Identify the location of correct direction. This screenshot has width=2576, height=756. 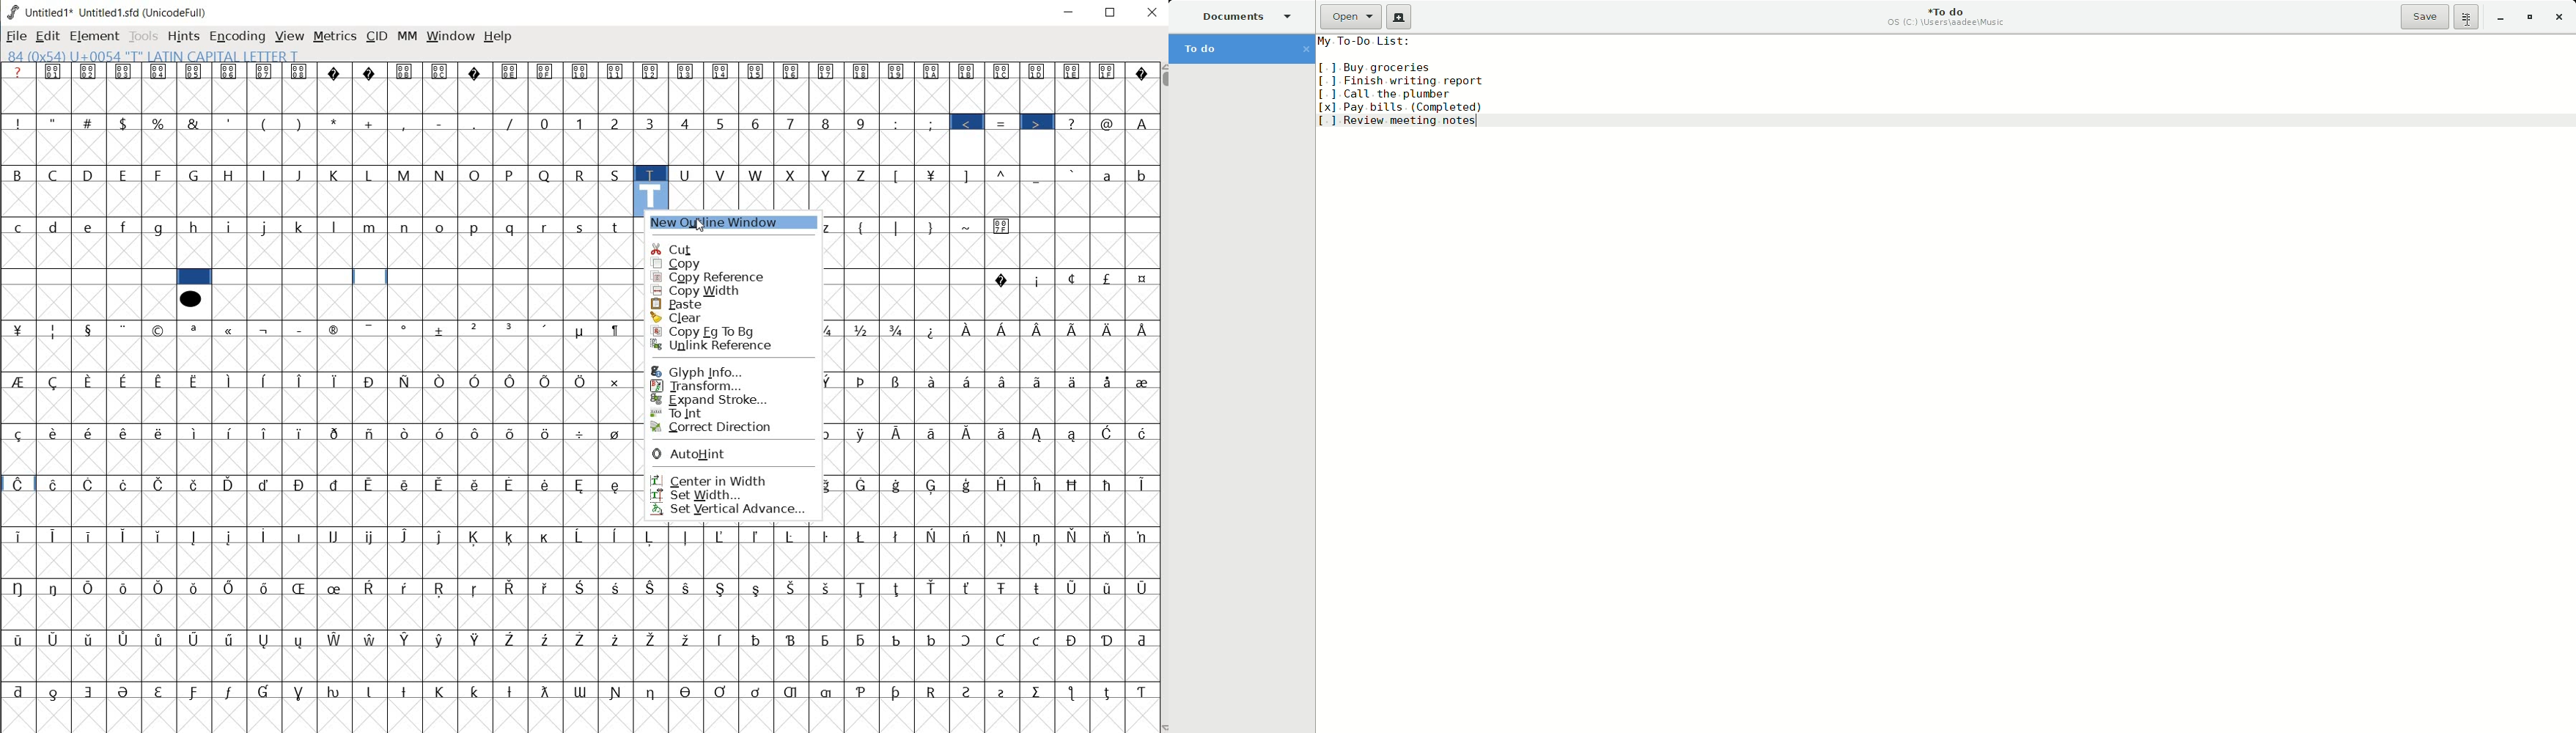
(718, 427).